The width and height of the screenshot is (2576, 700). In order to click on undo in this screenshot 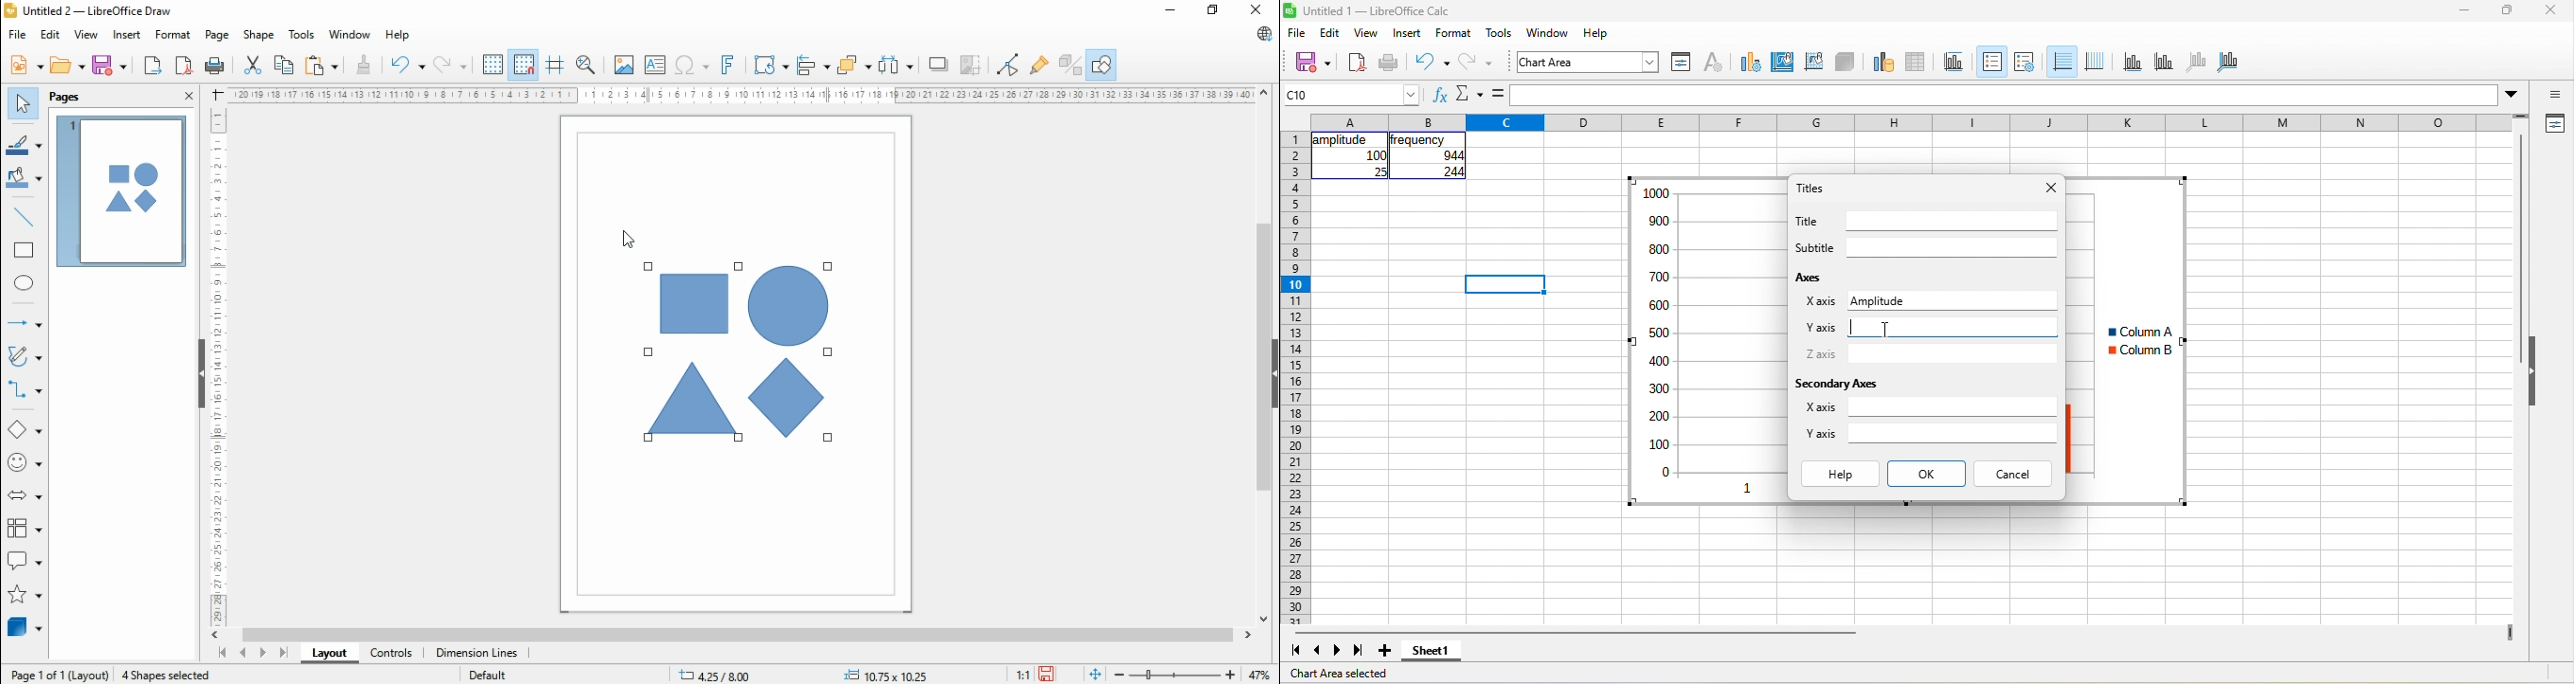, I will do `click(408, 66)`.